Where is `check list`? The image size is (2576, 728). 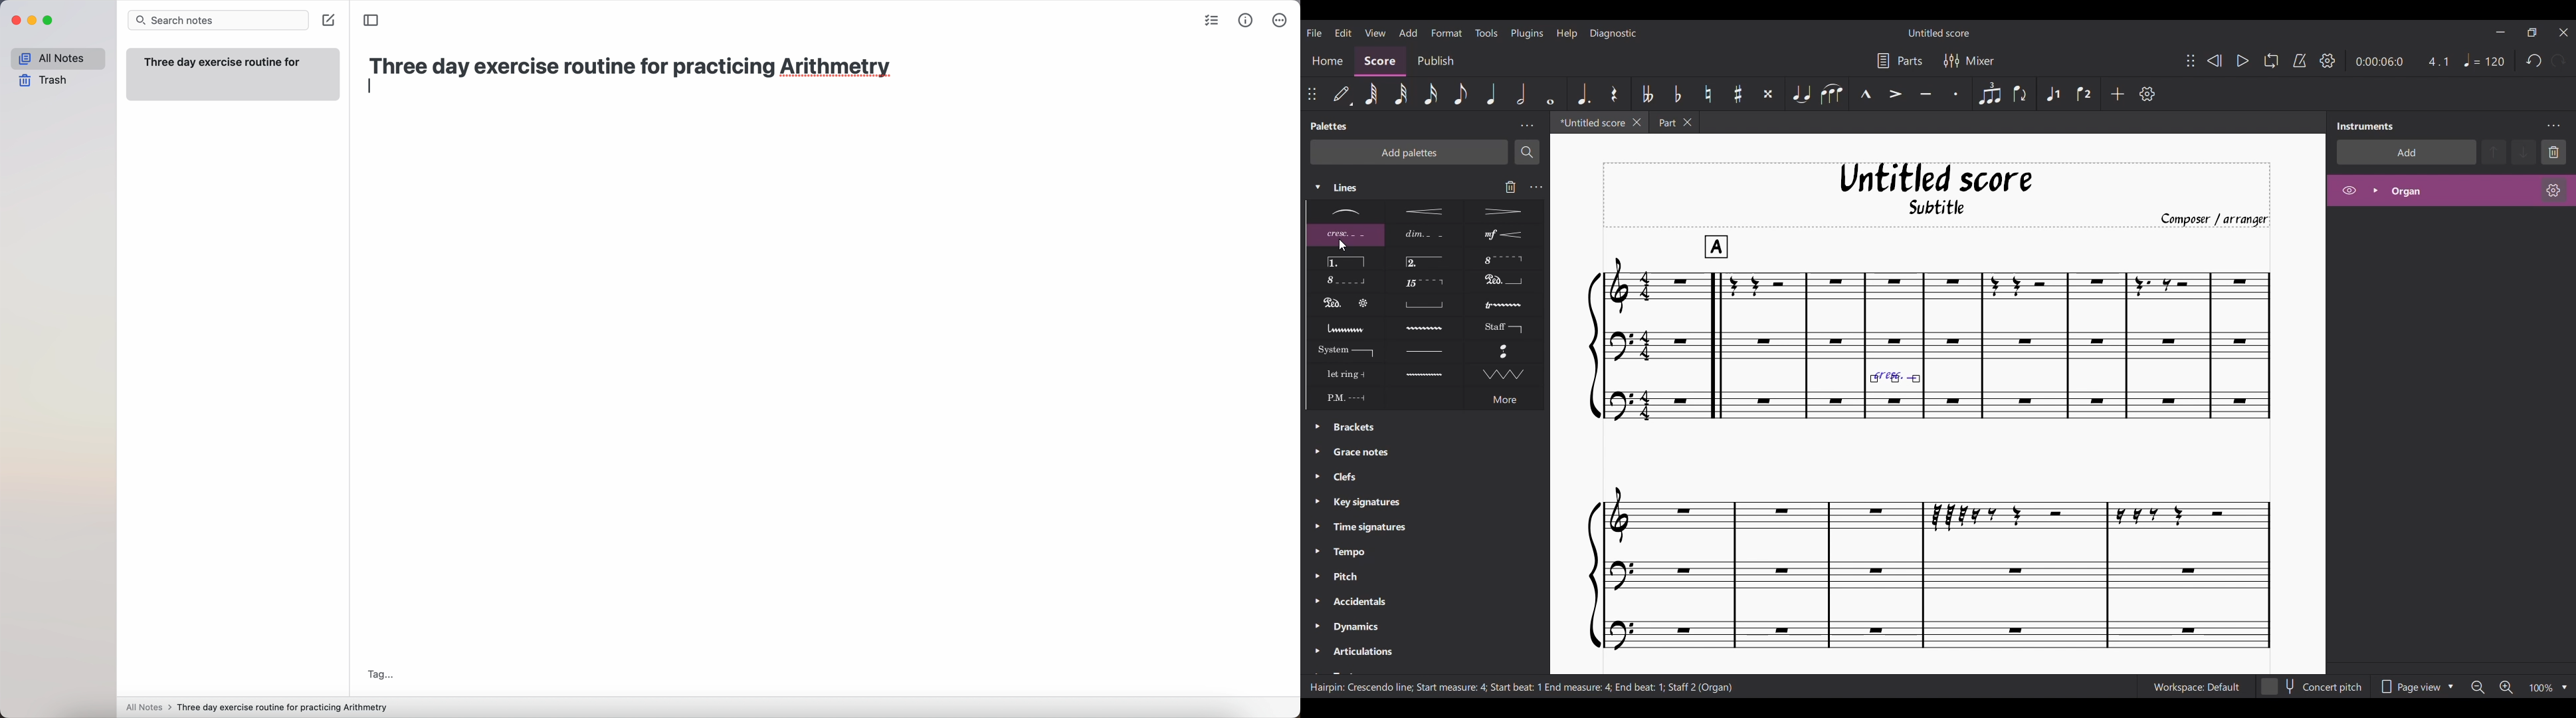
check list is located at coordinates (1210, 21).